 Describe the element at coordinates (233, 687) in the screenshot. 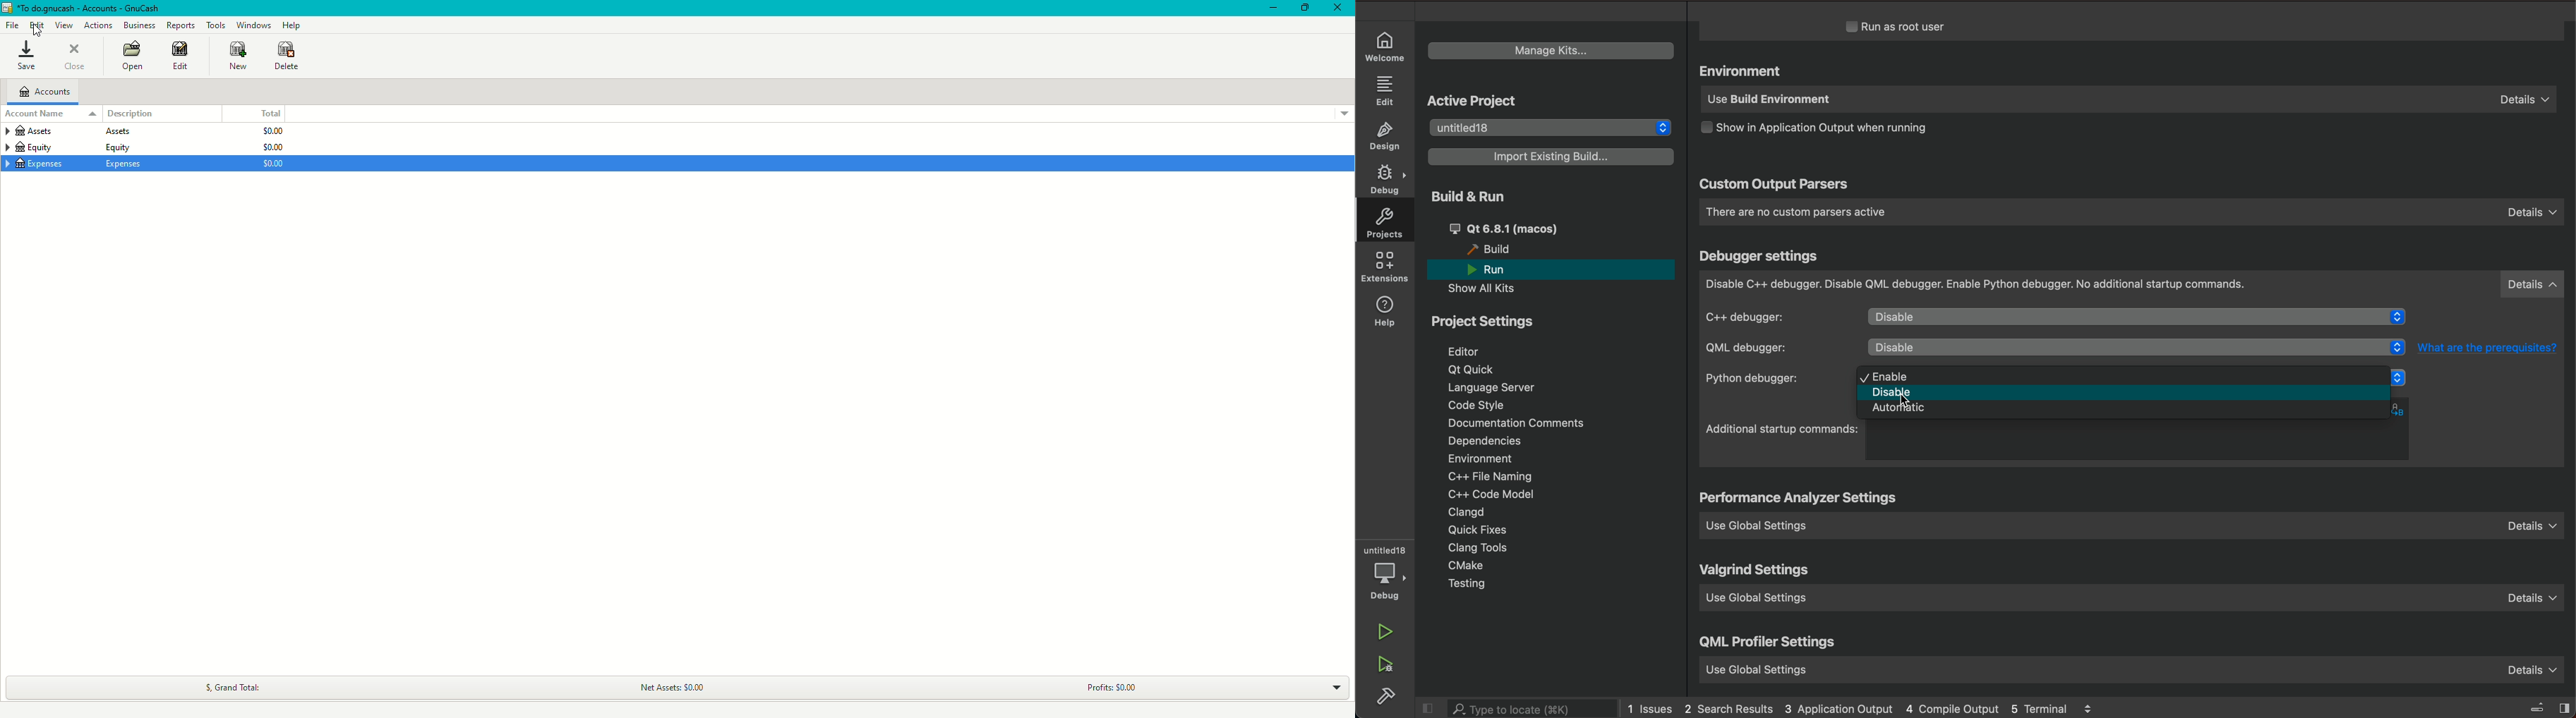

I see `Grand Total` at that location.